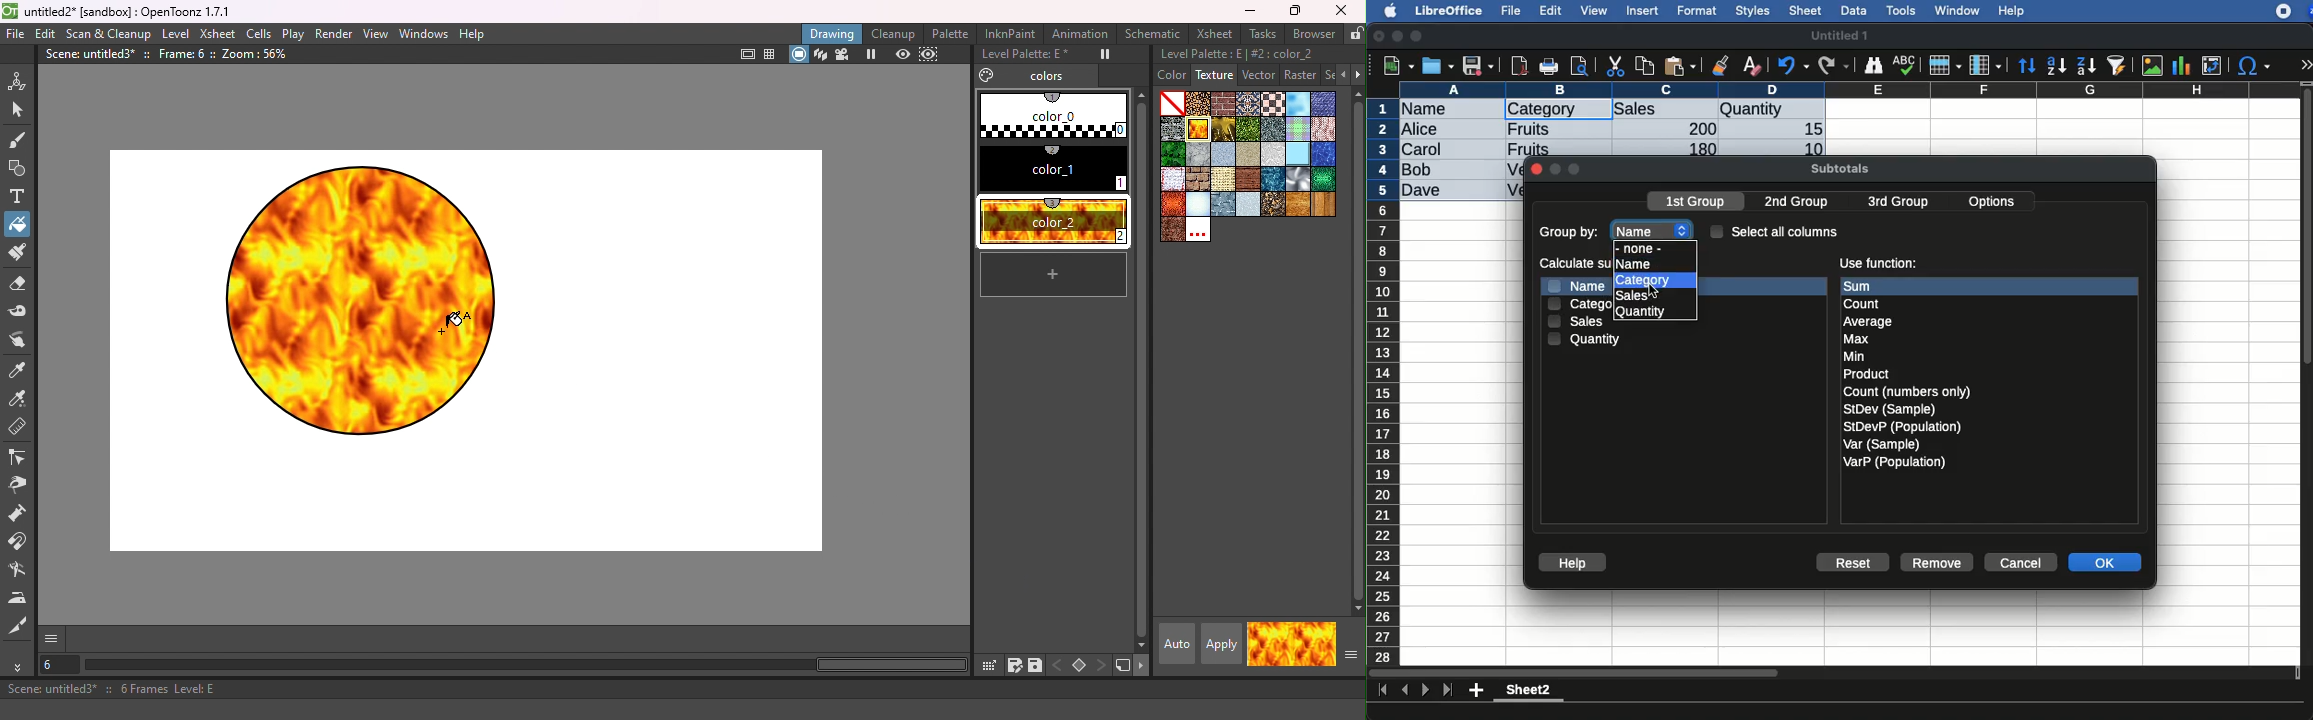  What do you see at coordinates (1578, 323) in the screenshot?
I see `sales` at bounding box center [1578, 323].